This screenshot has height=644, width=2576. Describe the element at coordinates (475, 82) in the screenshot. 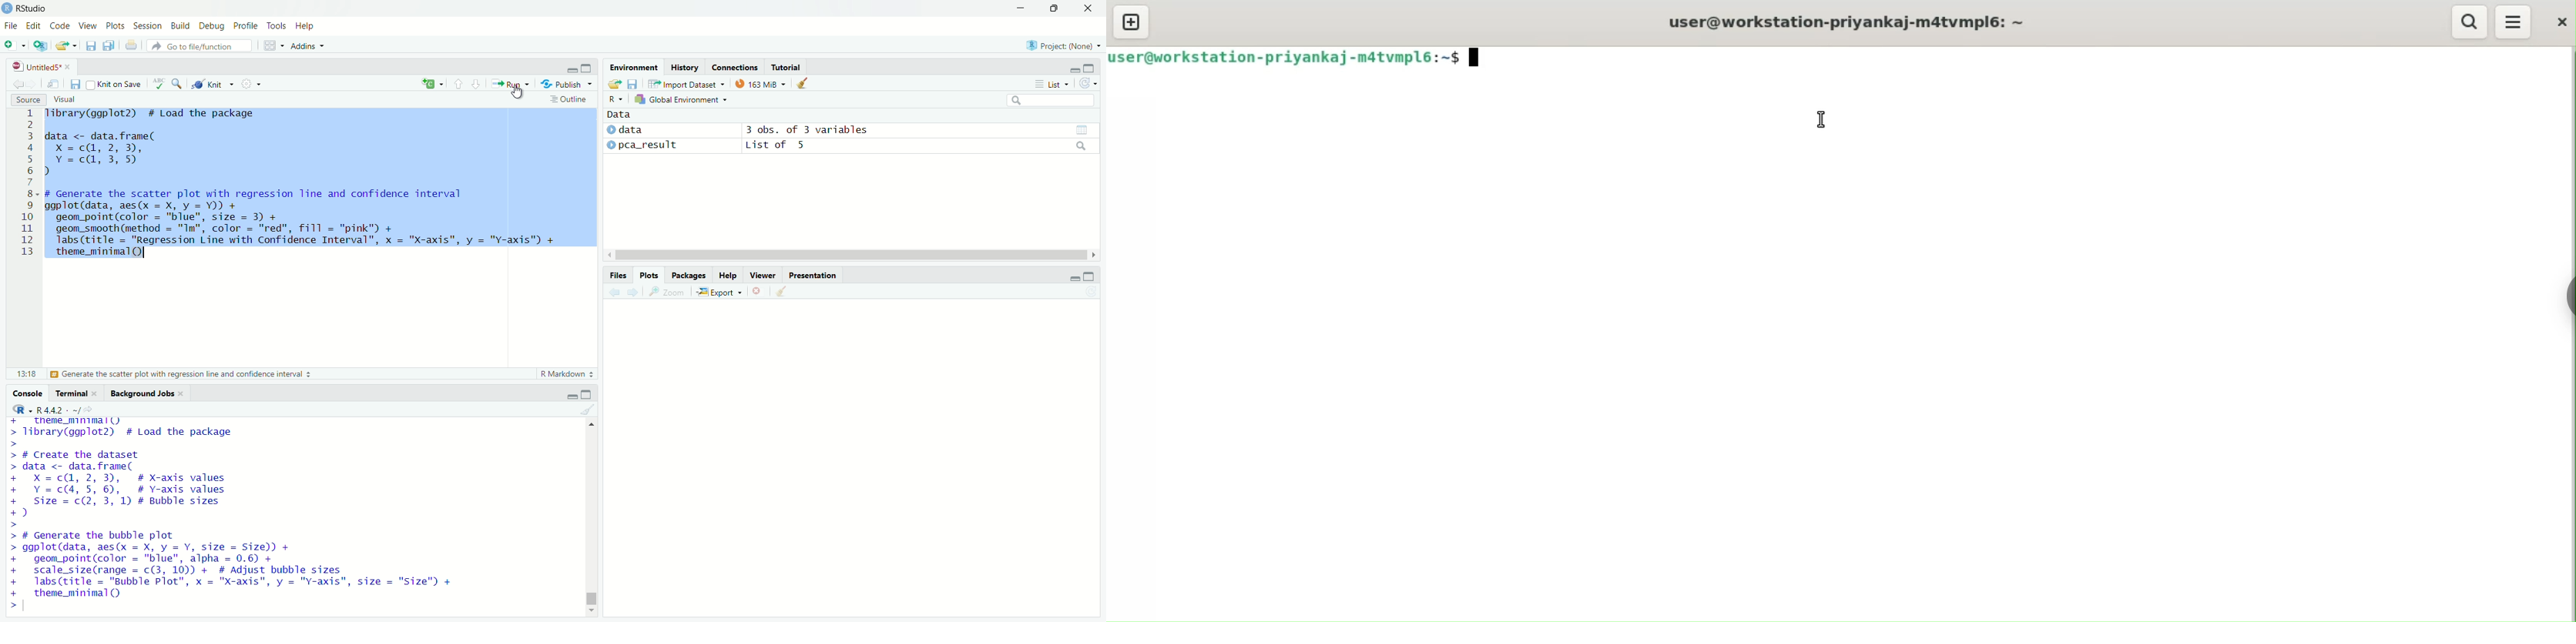

I see `Go to next section/chunk` at that location.